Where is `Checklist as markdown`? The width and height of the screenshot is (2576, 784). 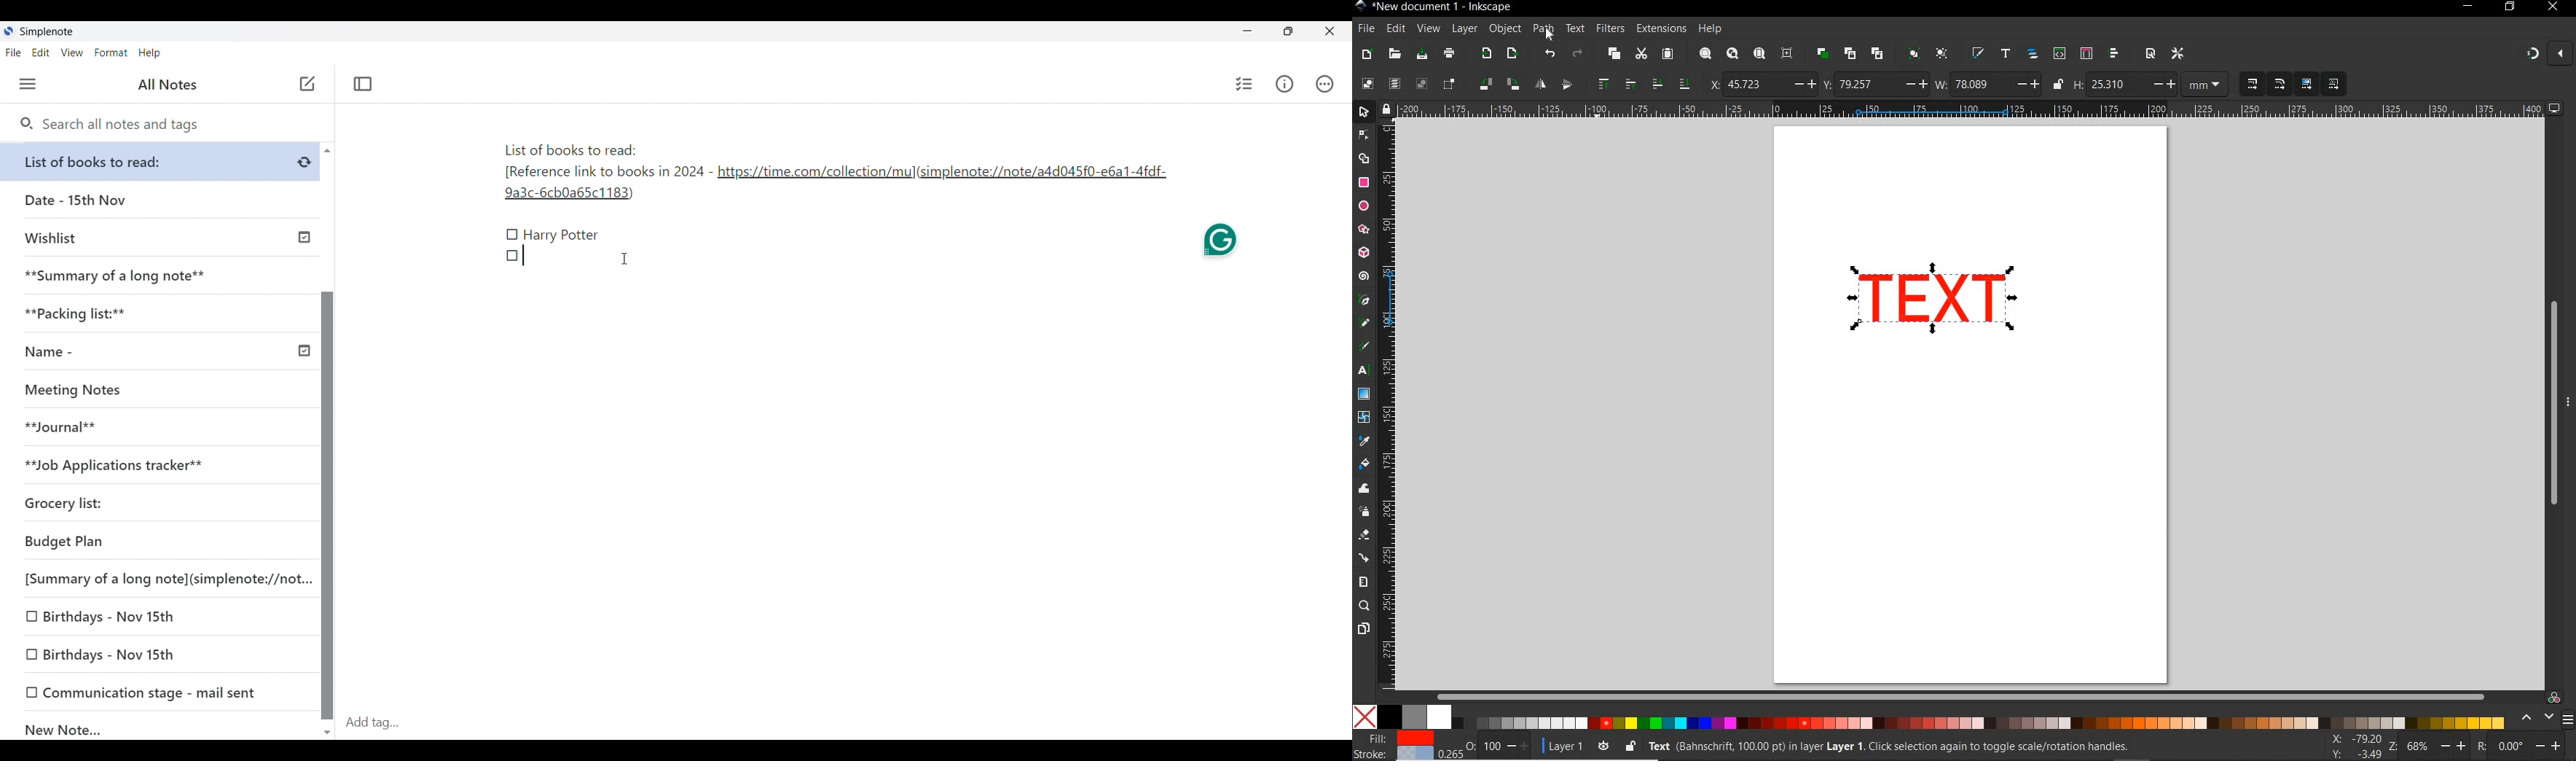 Checklist as markdown is located at coordinates (512, 255).